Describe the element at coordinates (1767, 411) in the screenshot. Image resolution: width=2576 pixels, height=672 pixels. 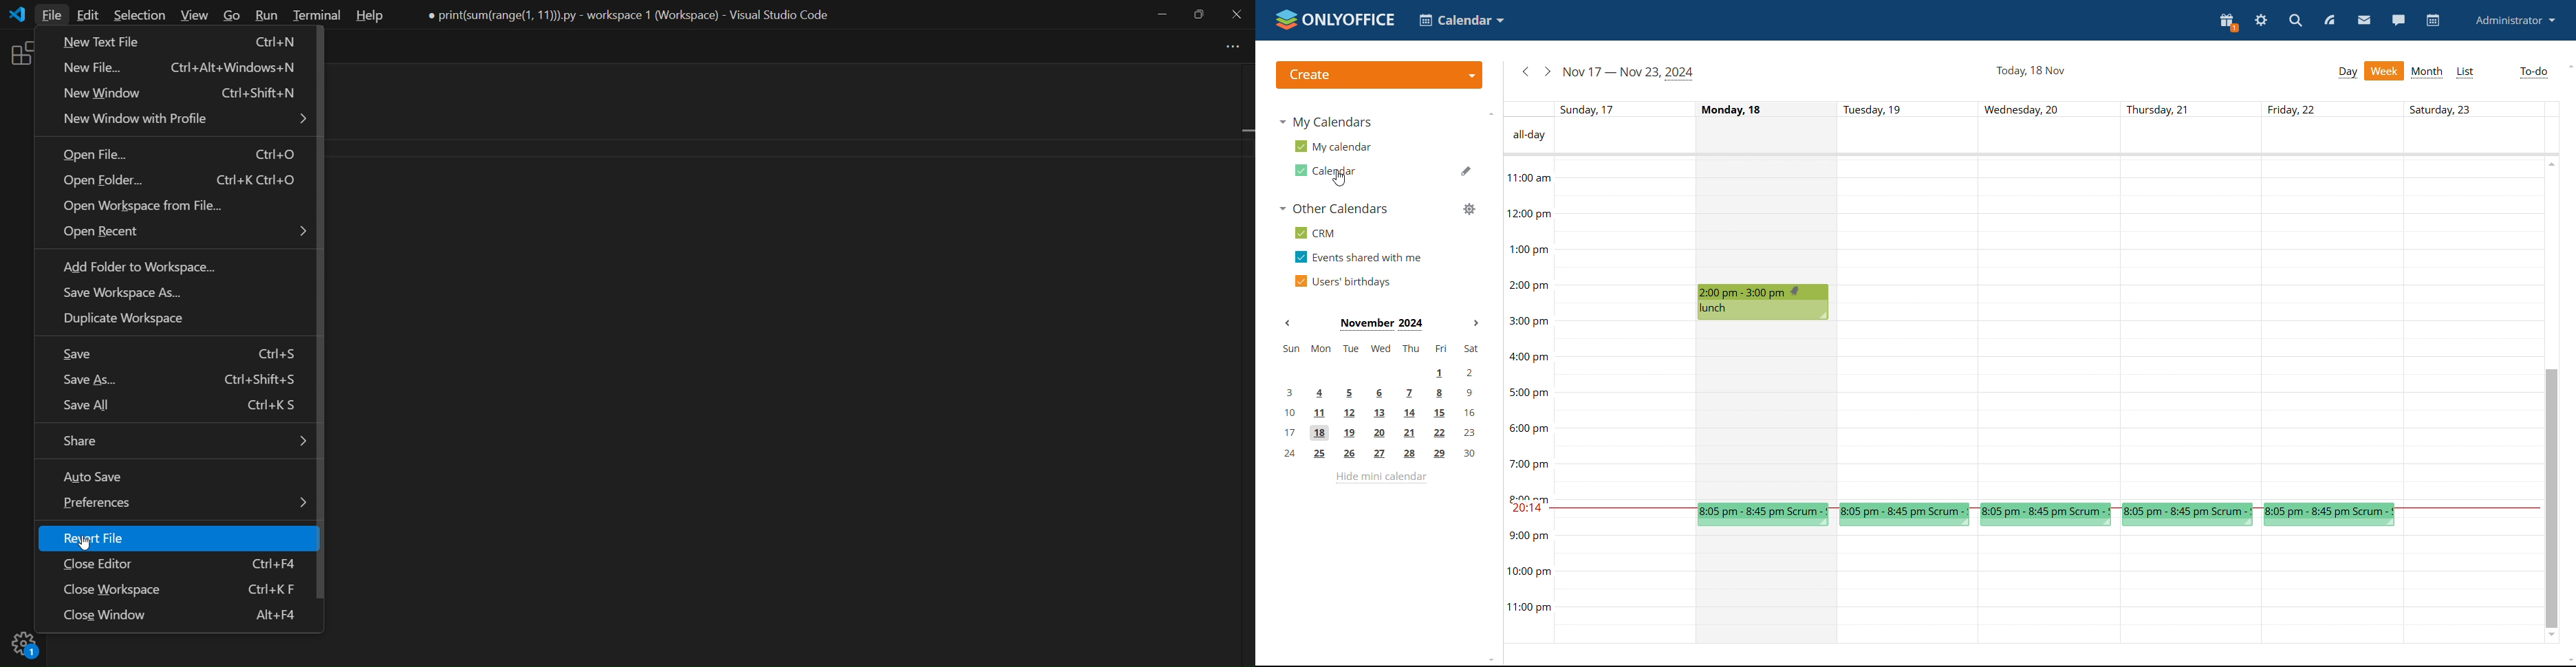
I see `monday` at that location.